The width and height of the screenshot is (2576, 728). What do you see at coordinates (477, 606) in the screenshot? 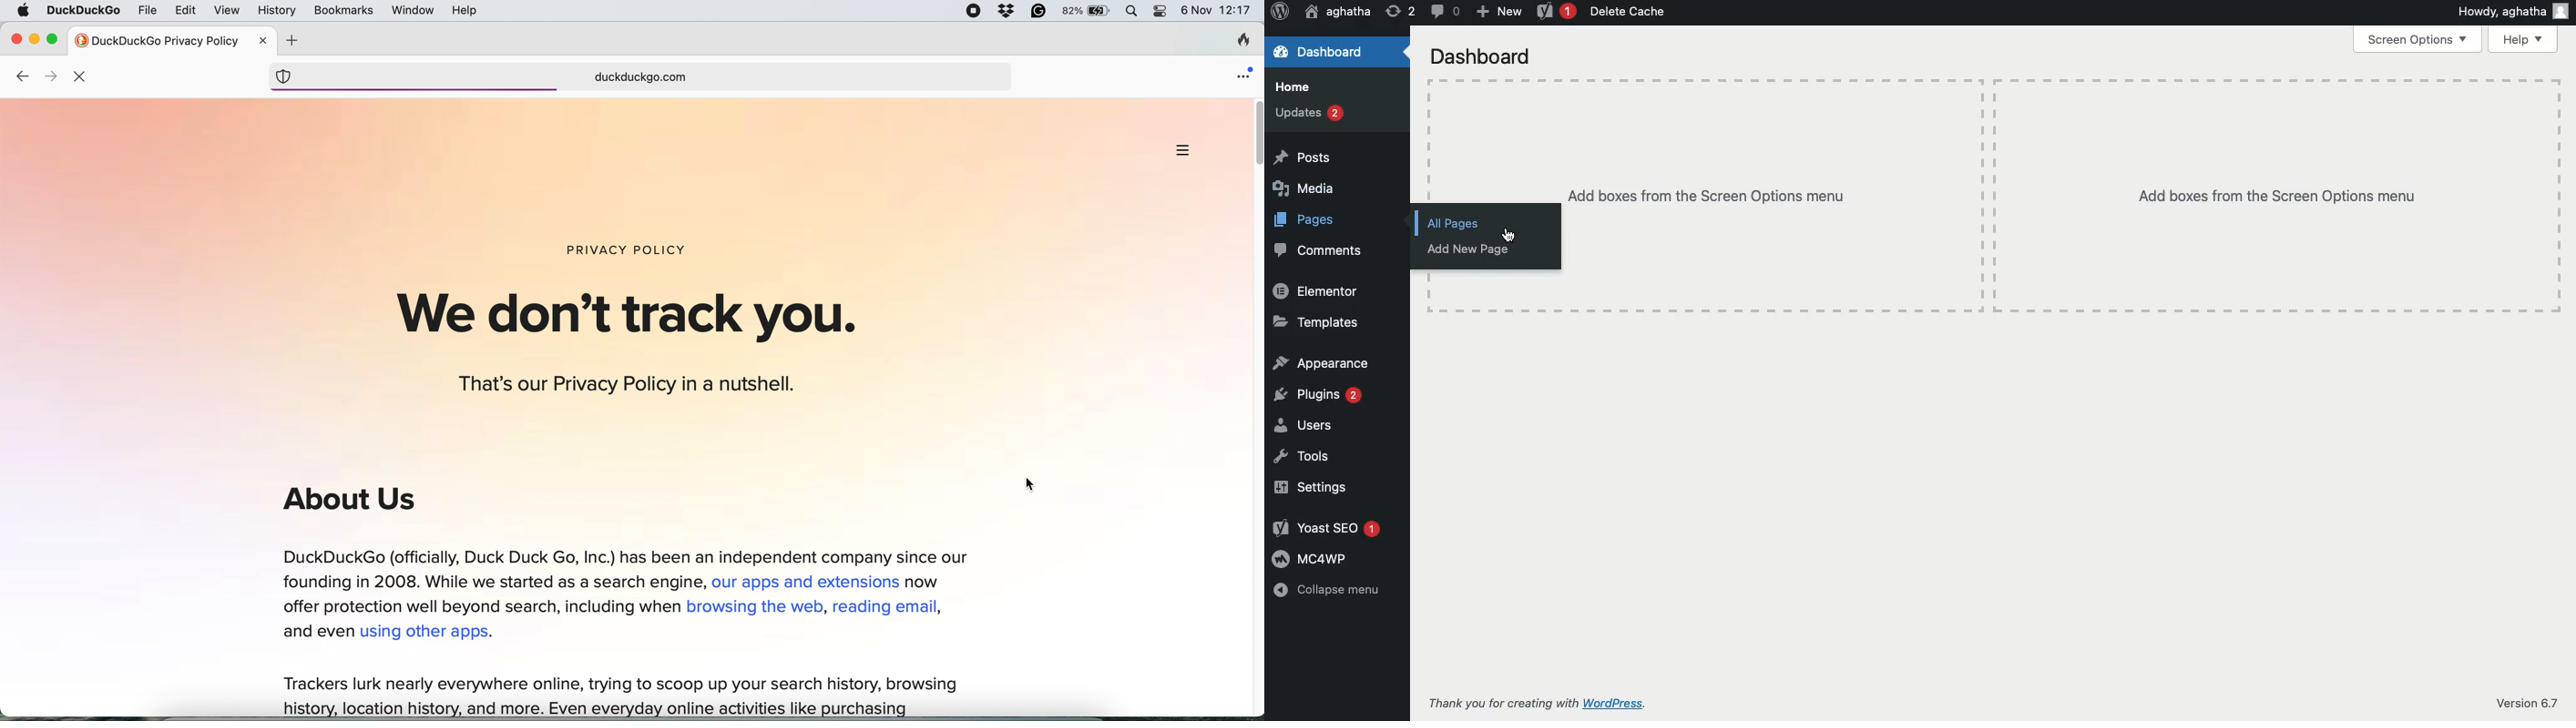
I see `offer protection well beyond search, including when` at bounding box center [477, 606].